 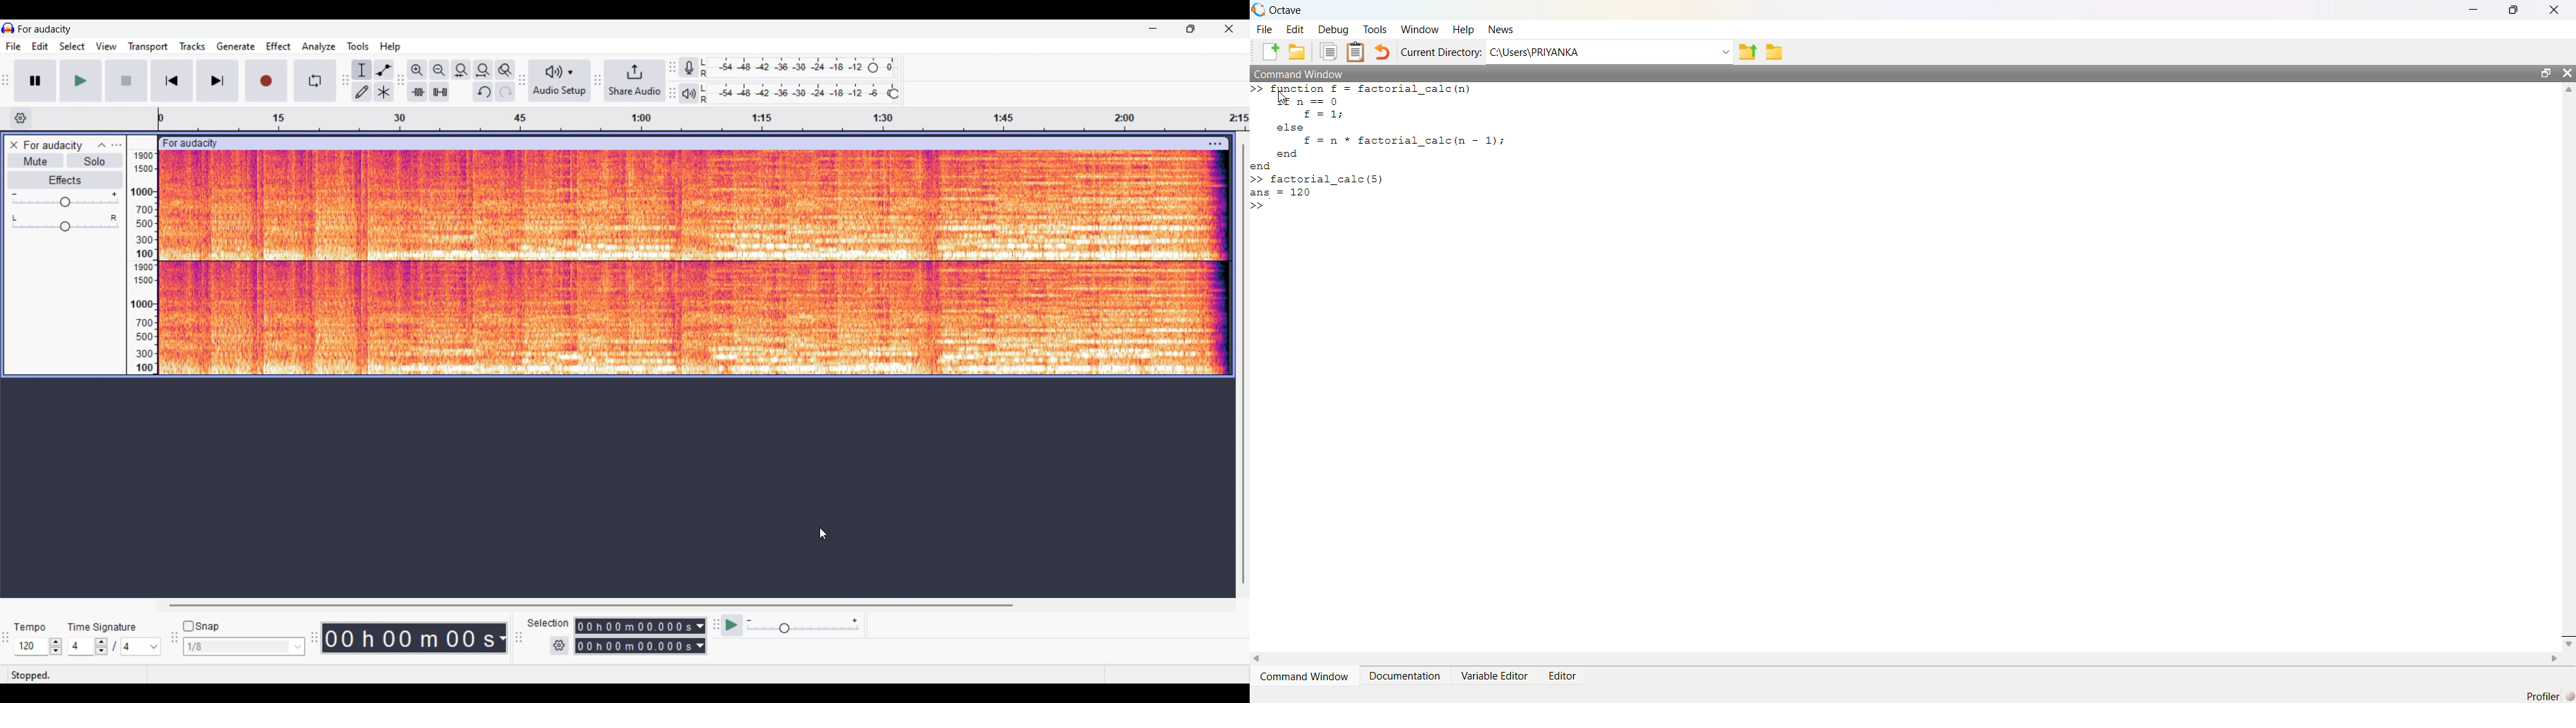 What do you see at coordinates (363, 70) in the screenshot?
I see `Selection tool` at bounding box center [363, 70].